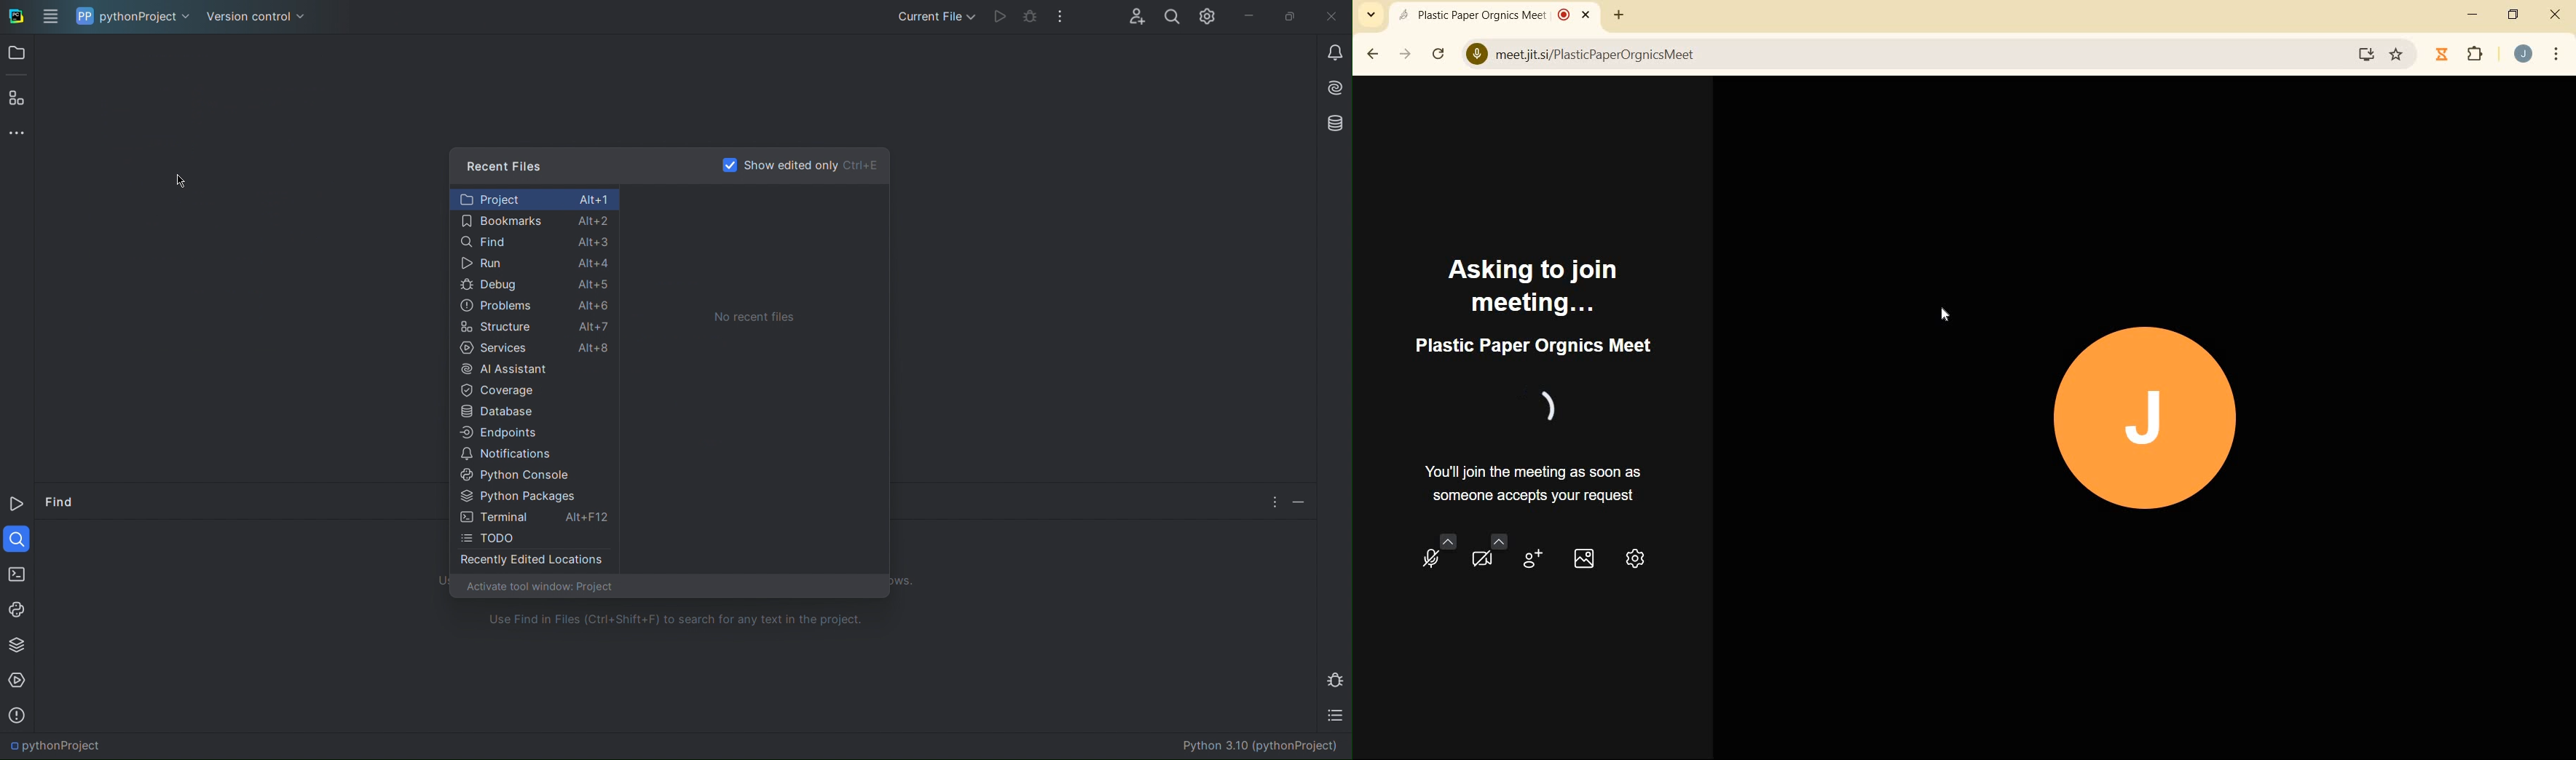  I want to click on new tab, so click(1616, 17).